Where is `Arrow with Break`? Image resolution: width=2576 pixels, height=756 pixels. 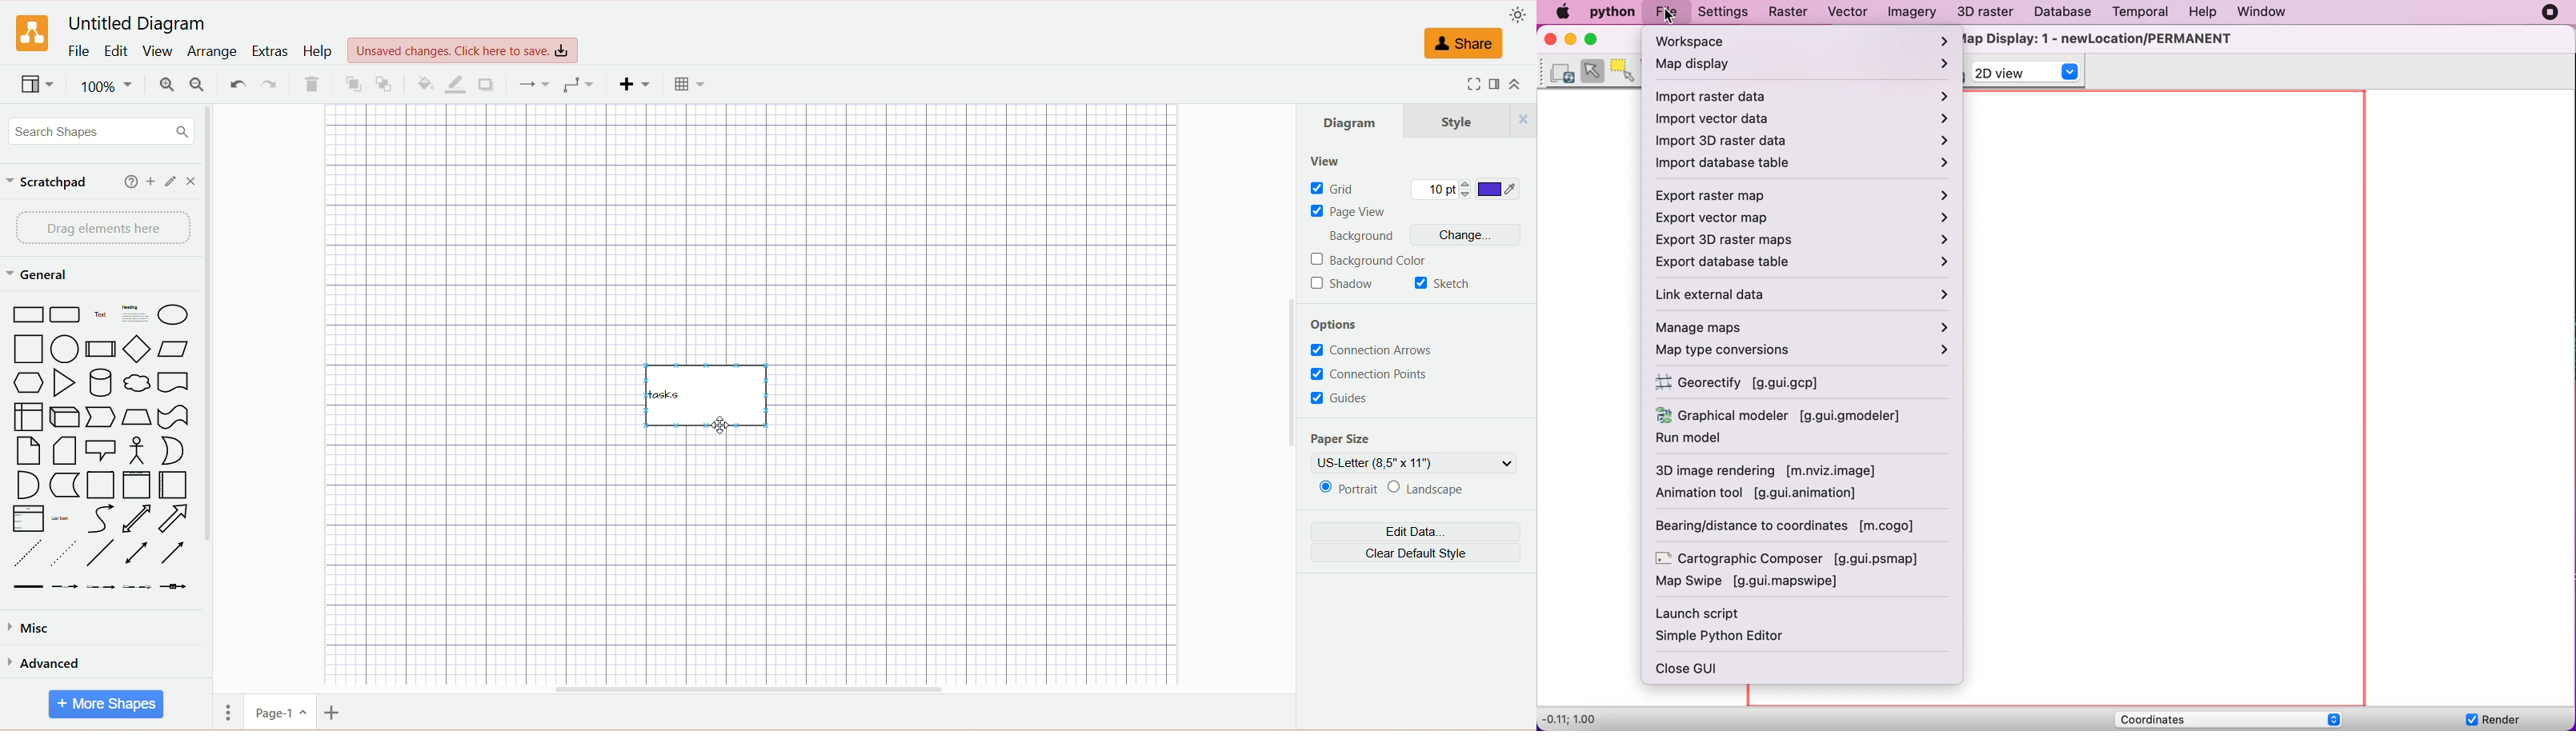
Arrow with Break is located at coordinates (66, 587).